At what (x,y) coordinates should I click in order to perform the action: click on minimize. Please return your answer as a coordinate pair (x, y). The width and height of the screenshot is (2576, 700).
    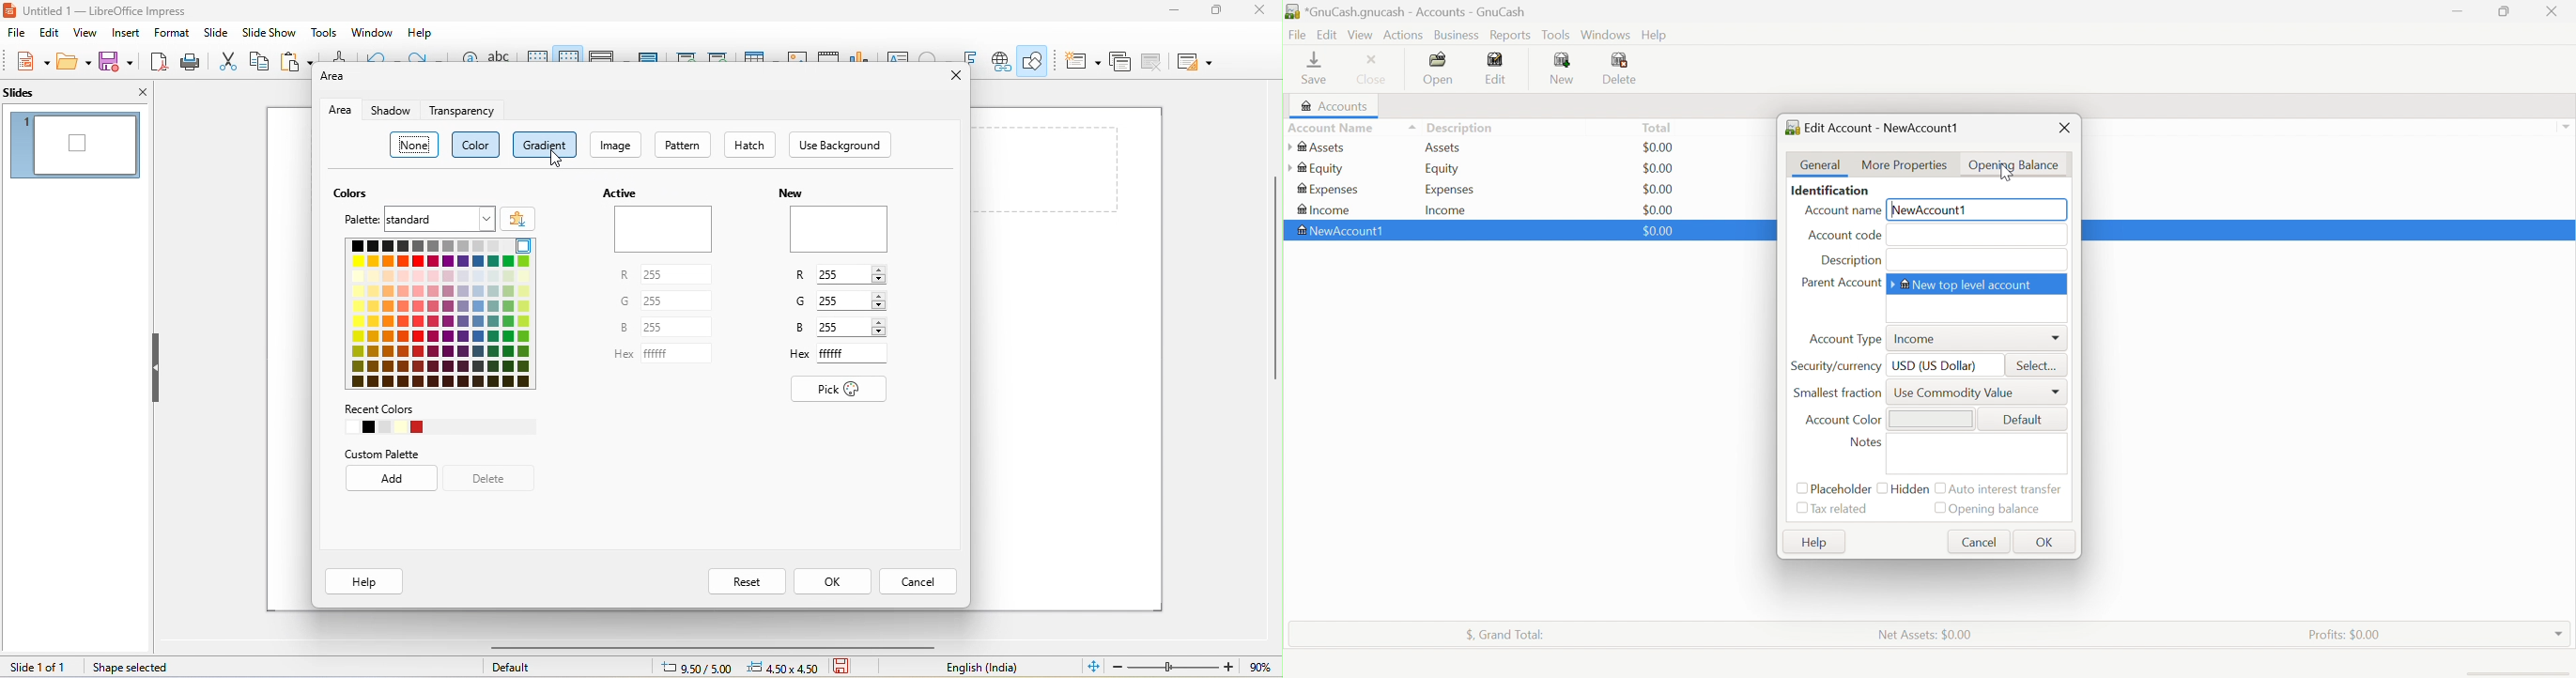
    Looking at the image, I should click on (1169, 11).